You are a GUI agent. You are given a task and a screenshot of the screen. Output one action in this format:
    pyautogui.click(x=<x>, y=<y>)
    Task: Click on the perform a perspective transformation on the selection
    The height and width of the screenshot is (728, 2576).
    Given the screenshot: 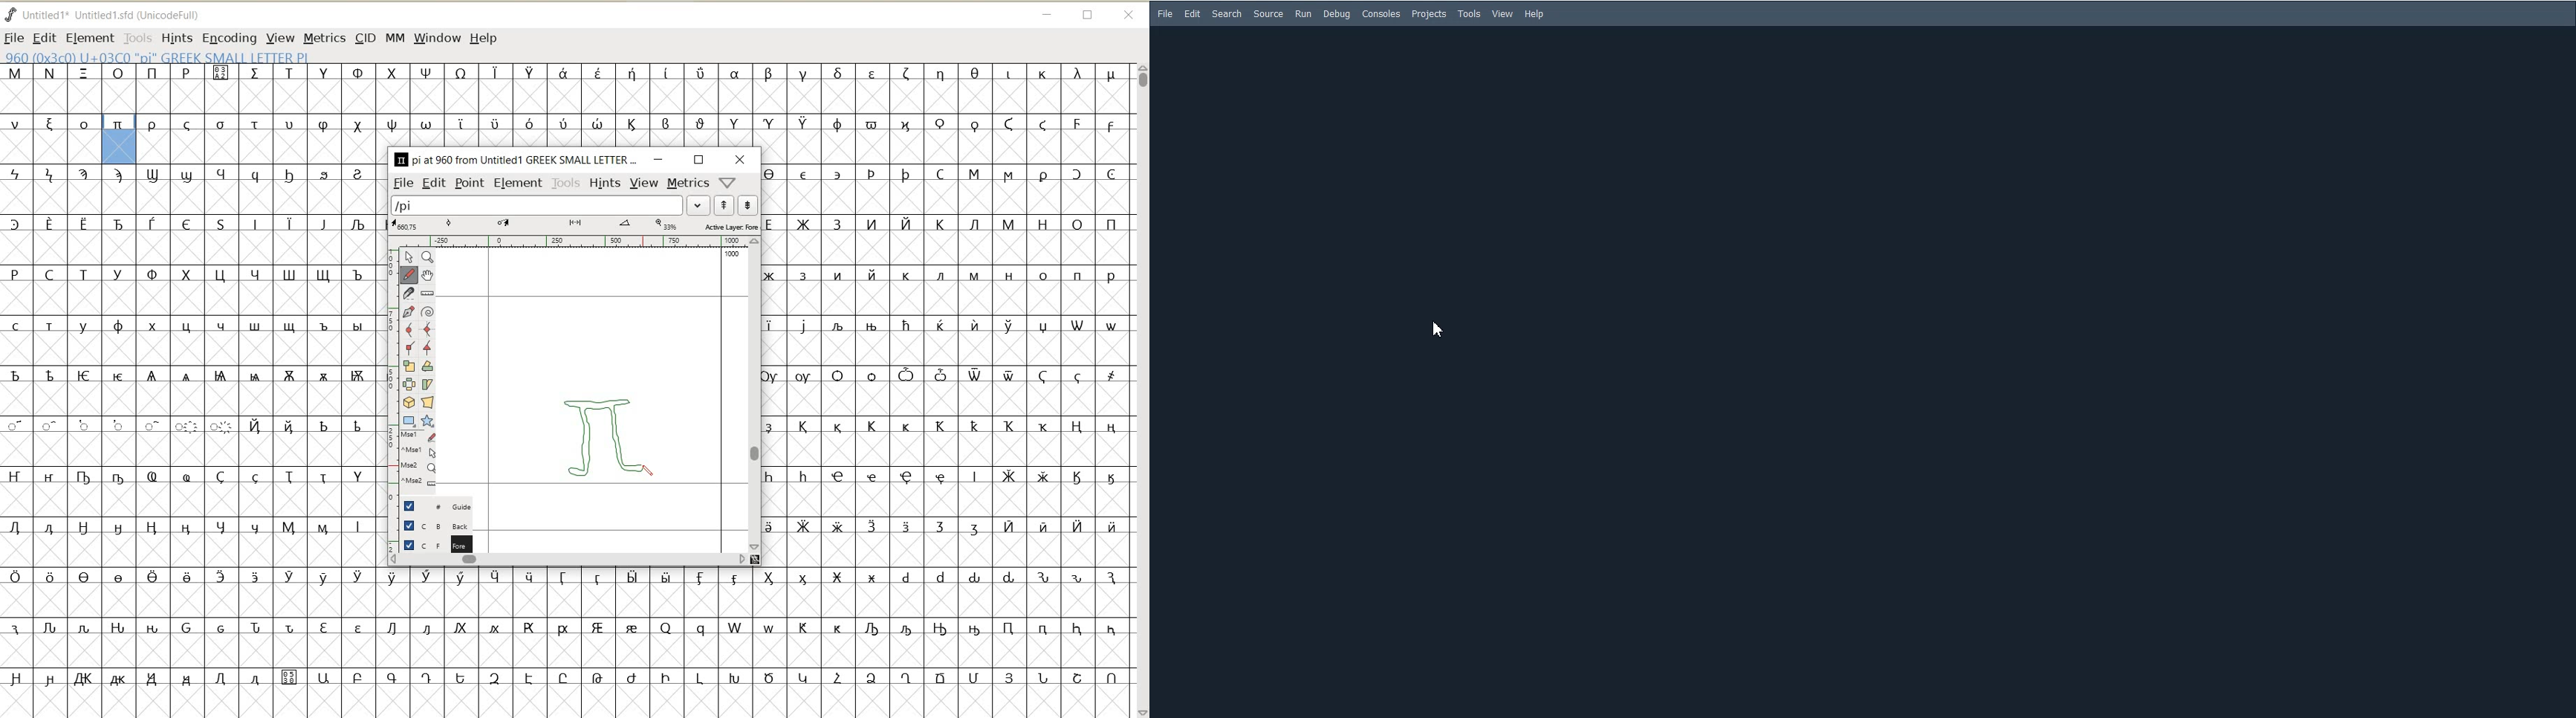 What is the action you would take?
    pyautogui.click(x=429, y=402)
    